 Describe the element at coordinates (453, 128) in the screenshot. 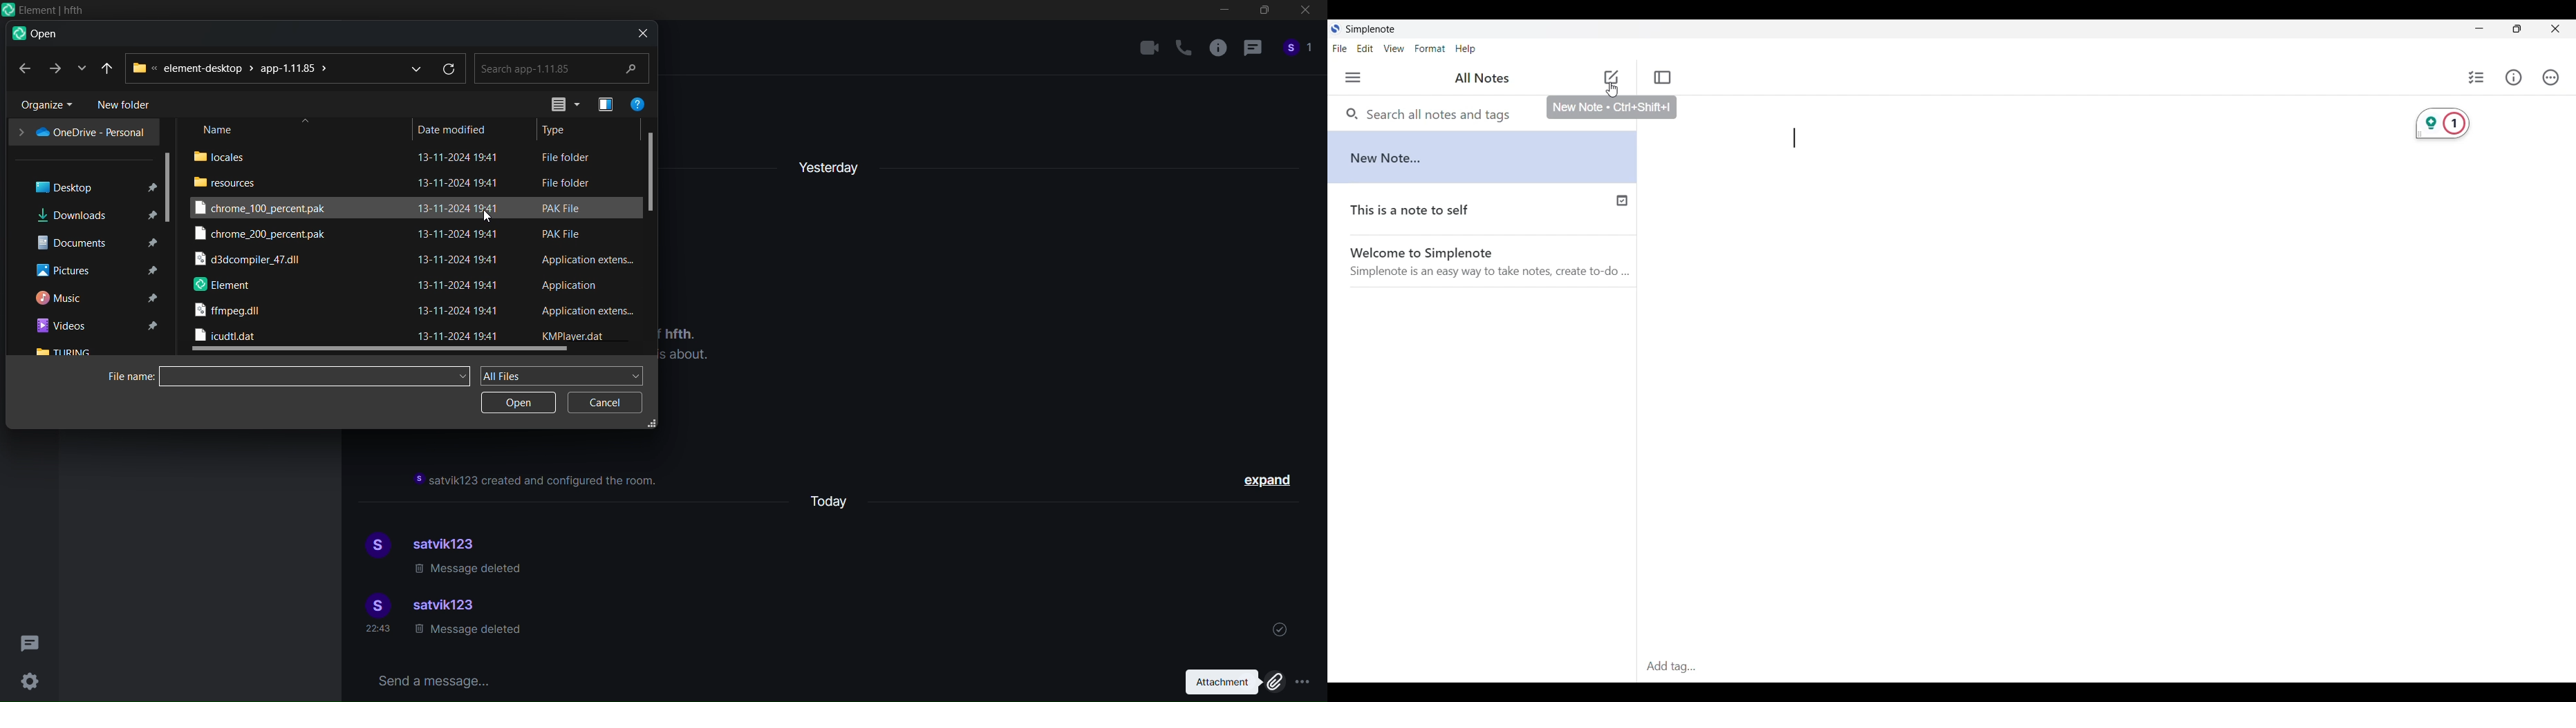

I see `date modified` at that location.